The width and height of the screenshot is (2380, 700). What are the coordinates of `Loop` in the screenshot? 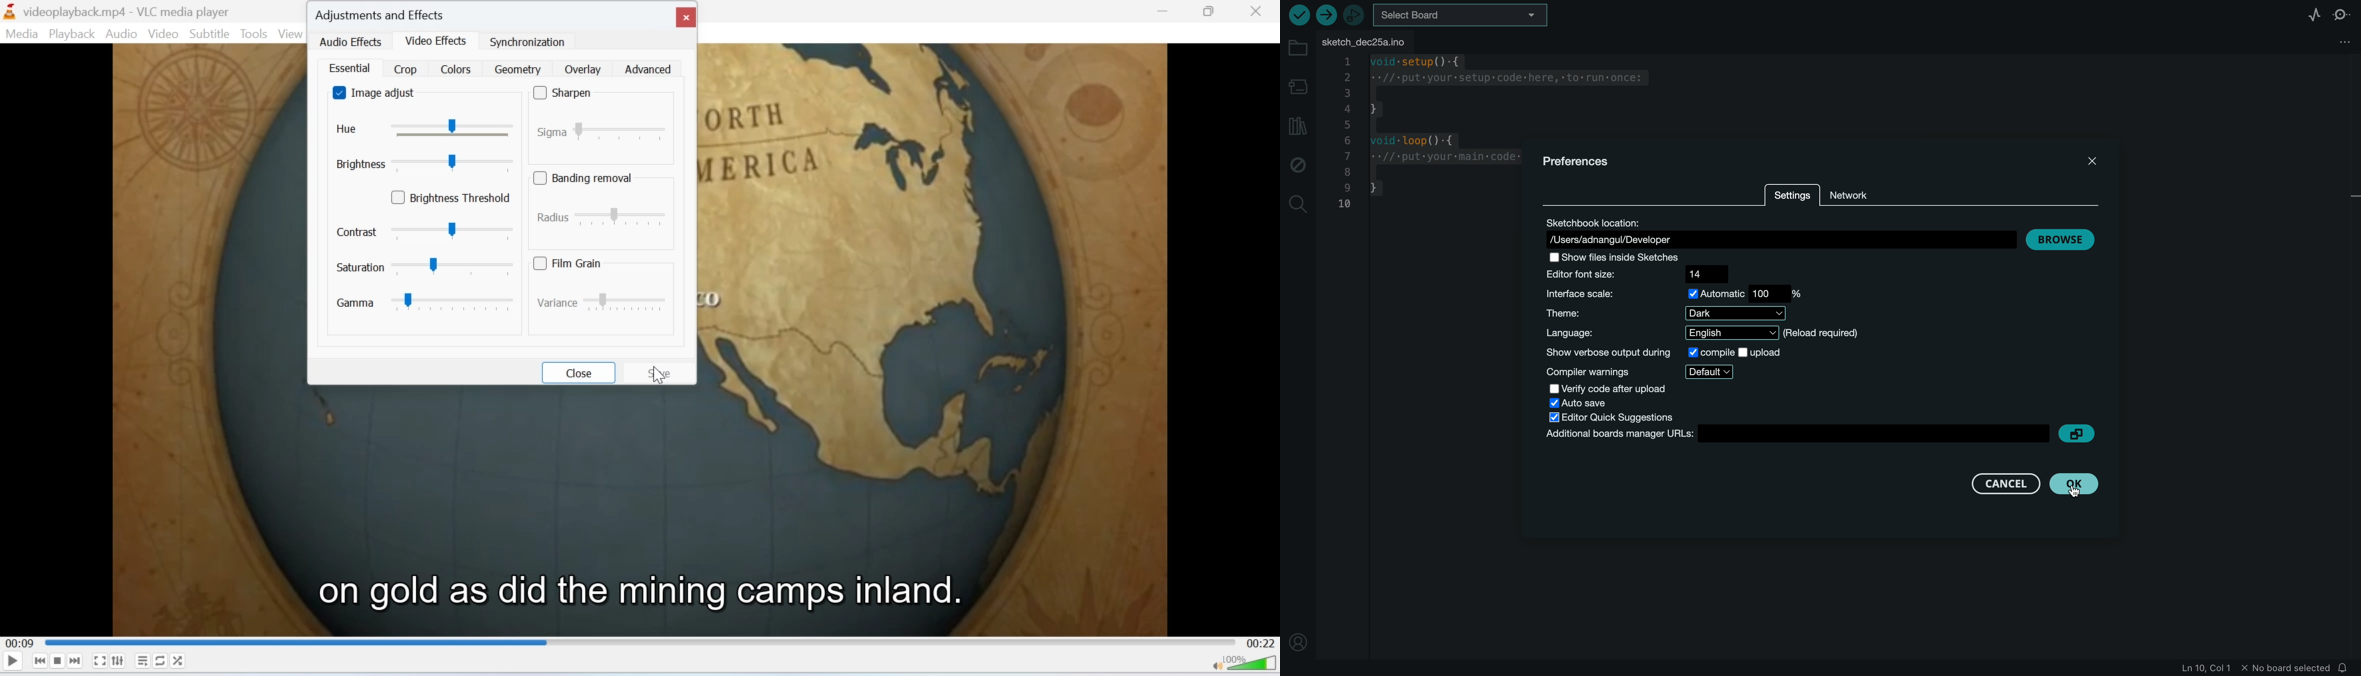 It's located at (161, 660).